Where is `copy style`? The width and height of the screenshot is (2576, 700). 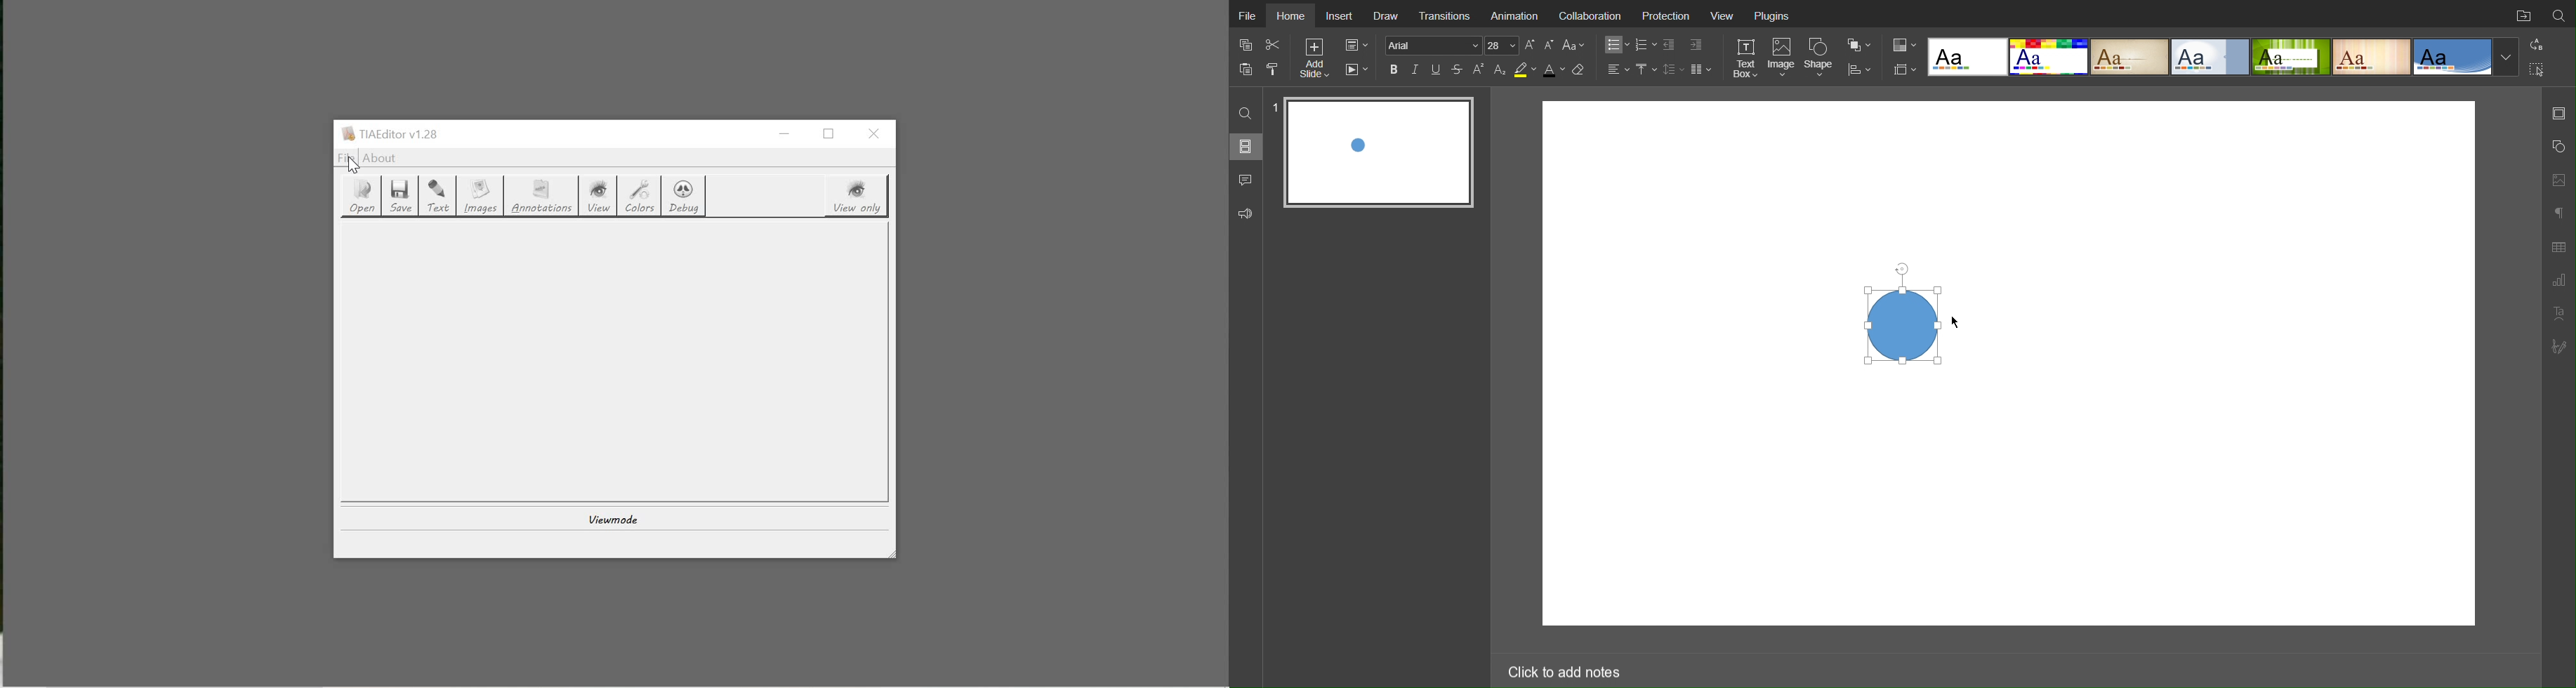 copy style is located at coordinates (1278, 68).